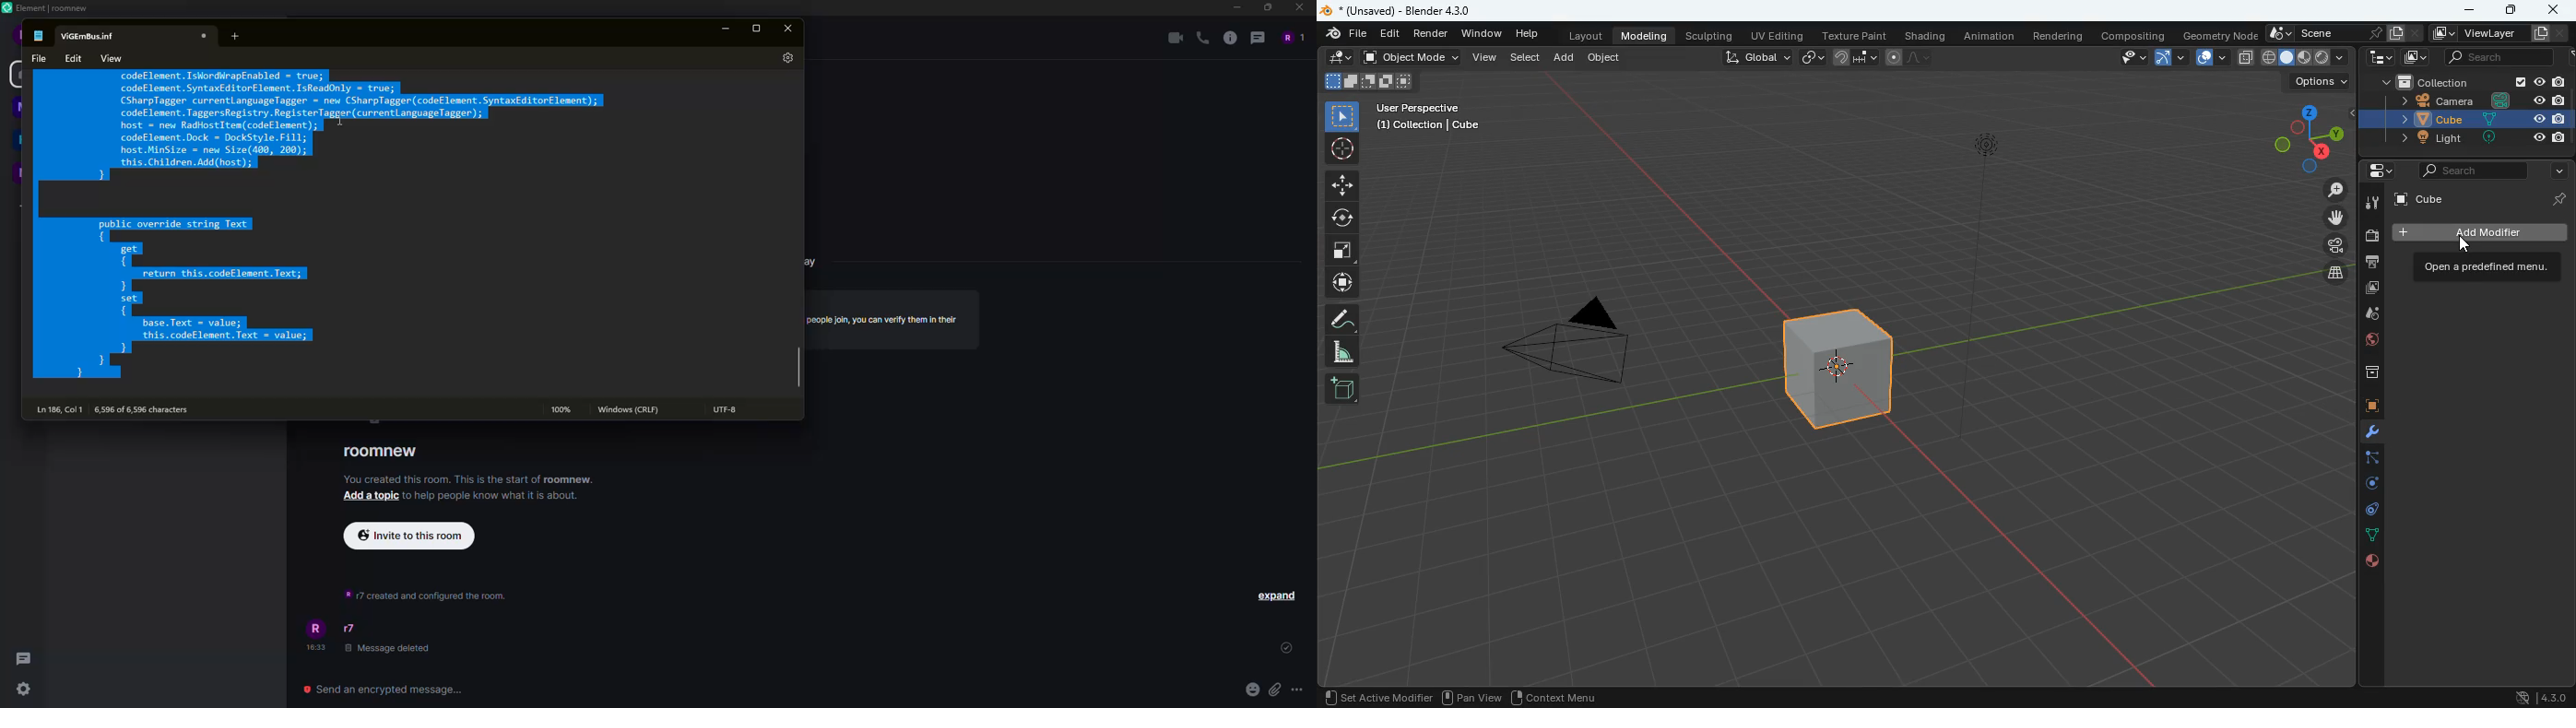  I want to click on close, so click(1299, 8).